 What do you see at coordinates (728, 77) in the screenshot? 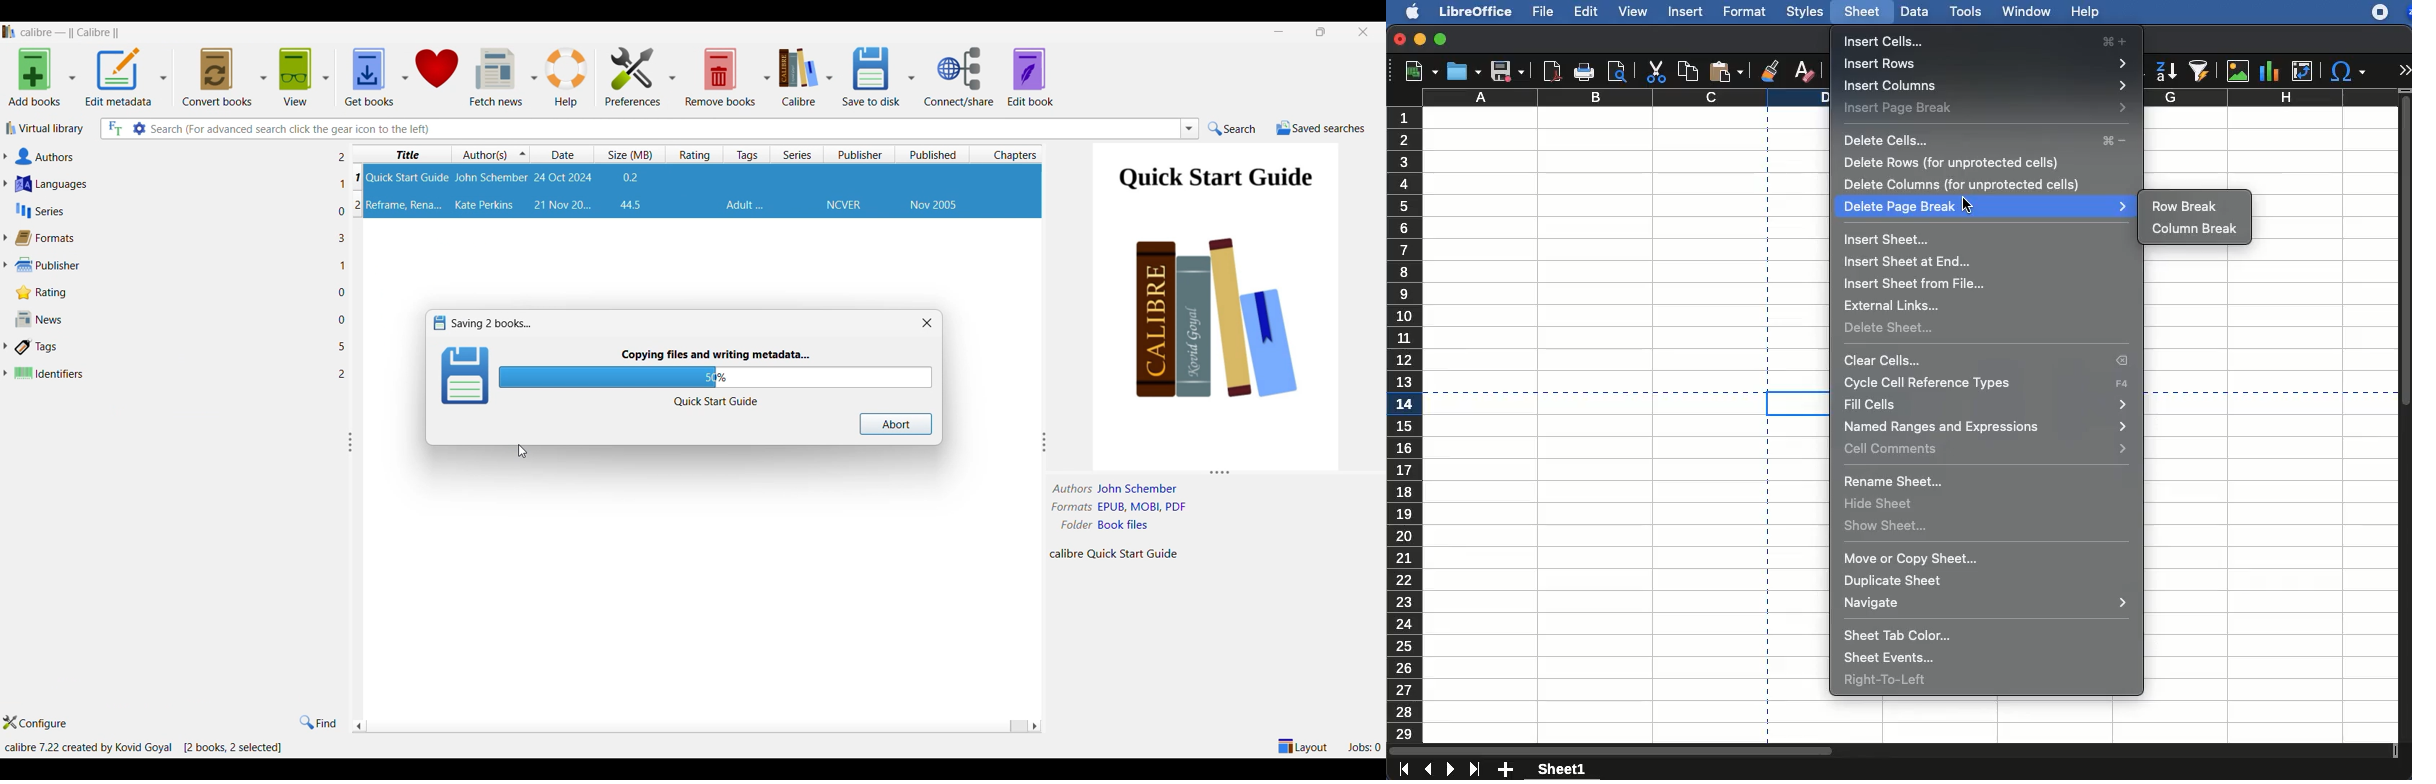
I see `Remove book options` at bounding box center [728, 77].